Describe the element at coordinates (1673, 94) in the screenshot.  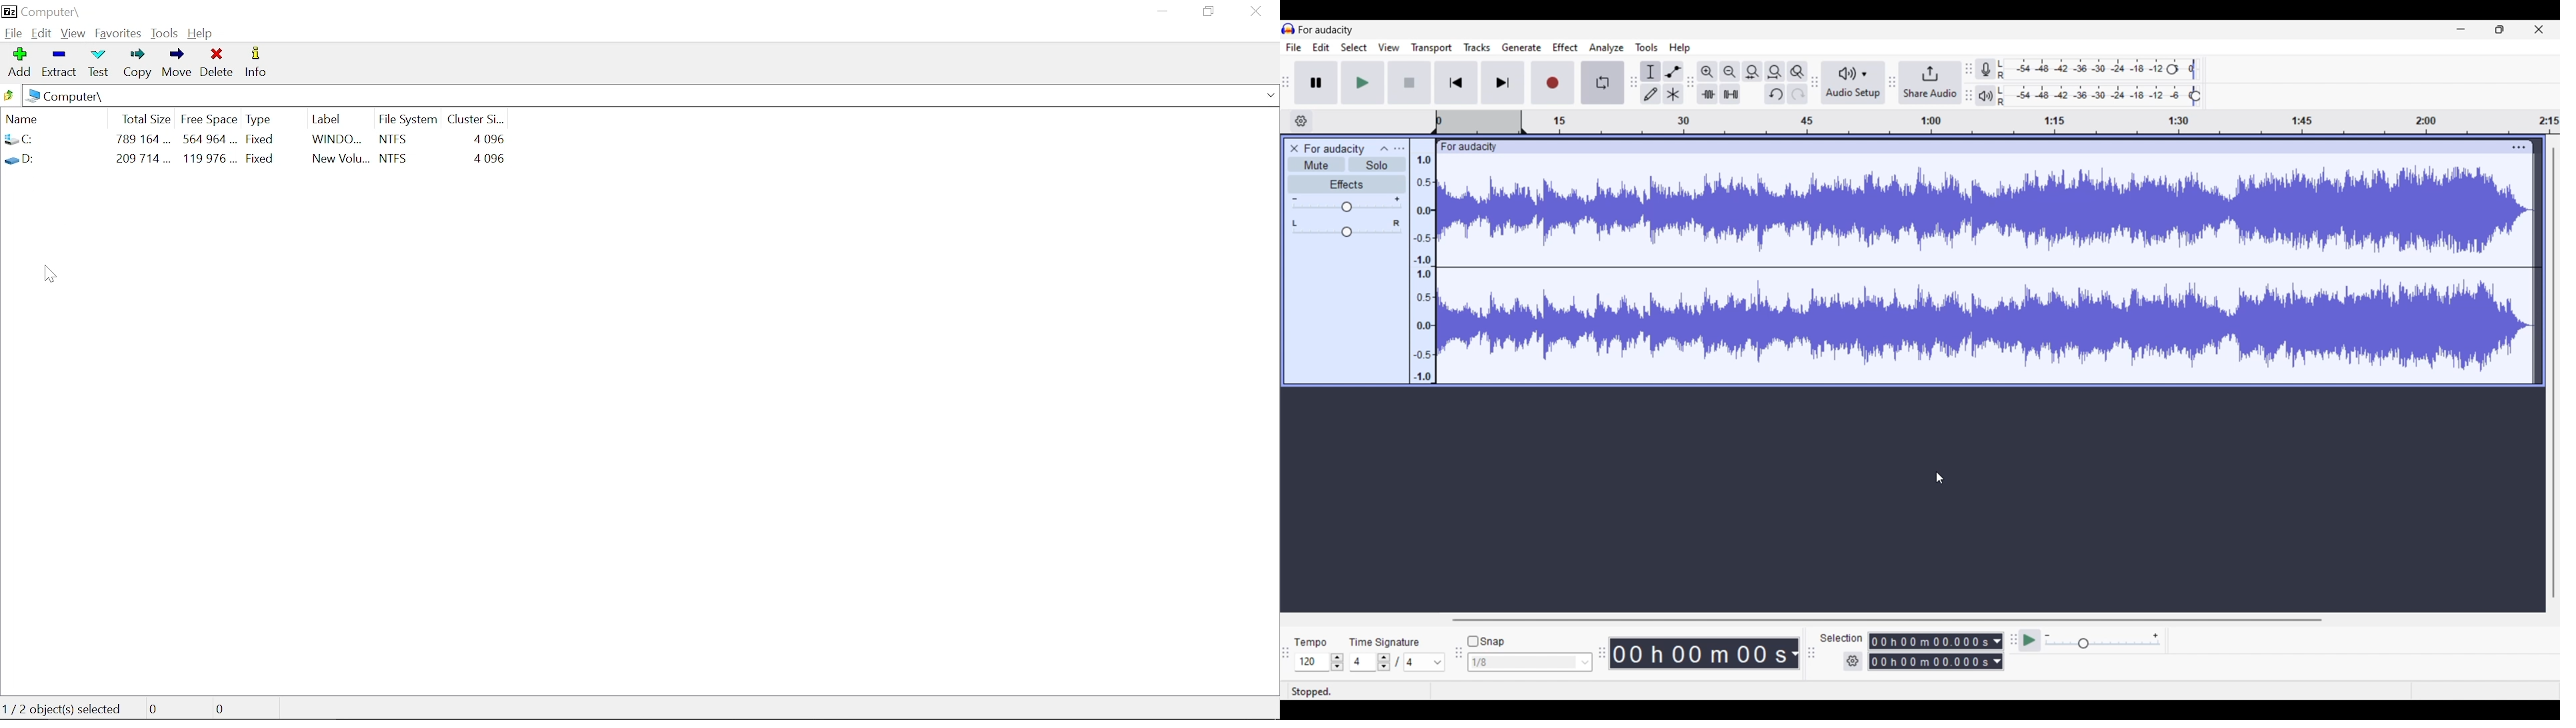
I see `Multi-tool` at that location.